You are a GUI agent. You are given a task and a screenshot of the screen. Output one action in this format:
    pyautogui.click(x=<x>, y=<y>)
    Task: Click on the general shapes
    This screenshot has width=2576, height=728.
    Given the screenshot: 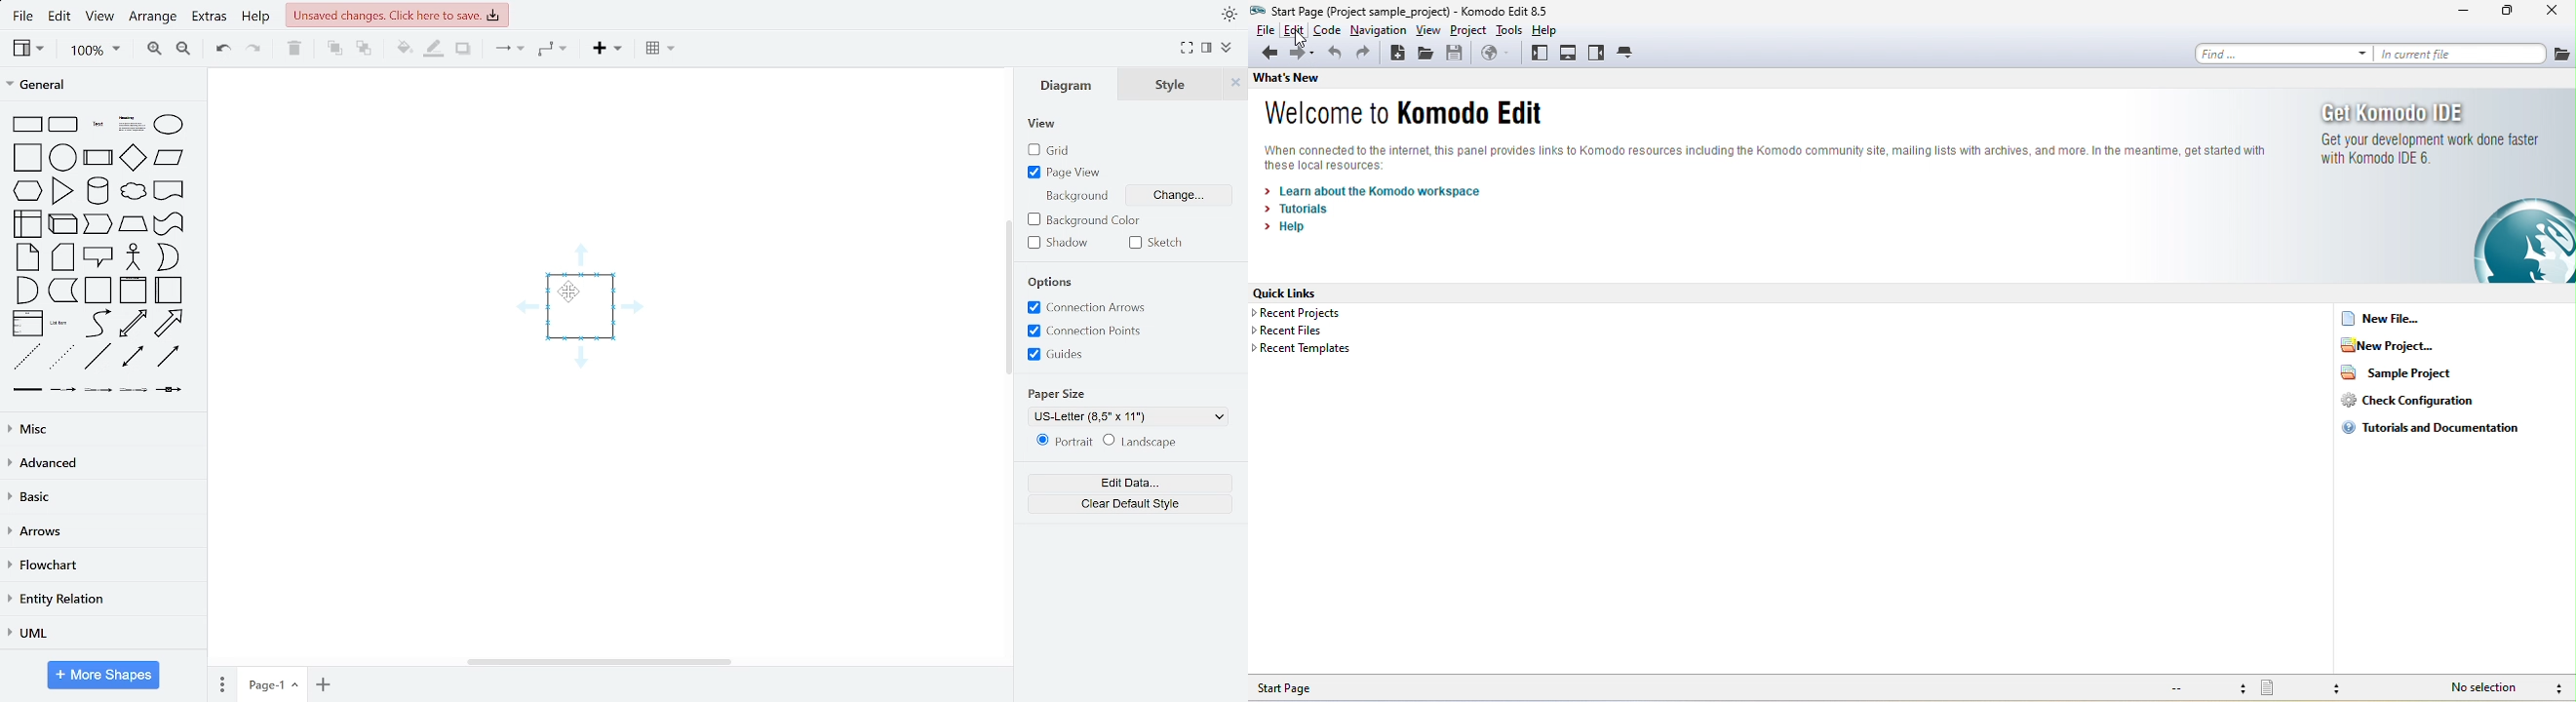 What is the action you would take?
    pyautogui.click(x=25, y=223)
    